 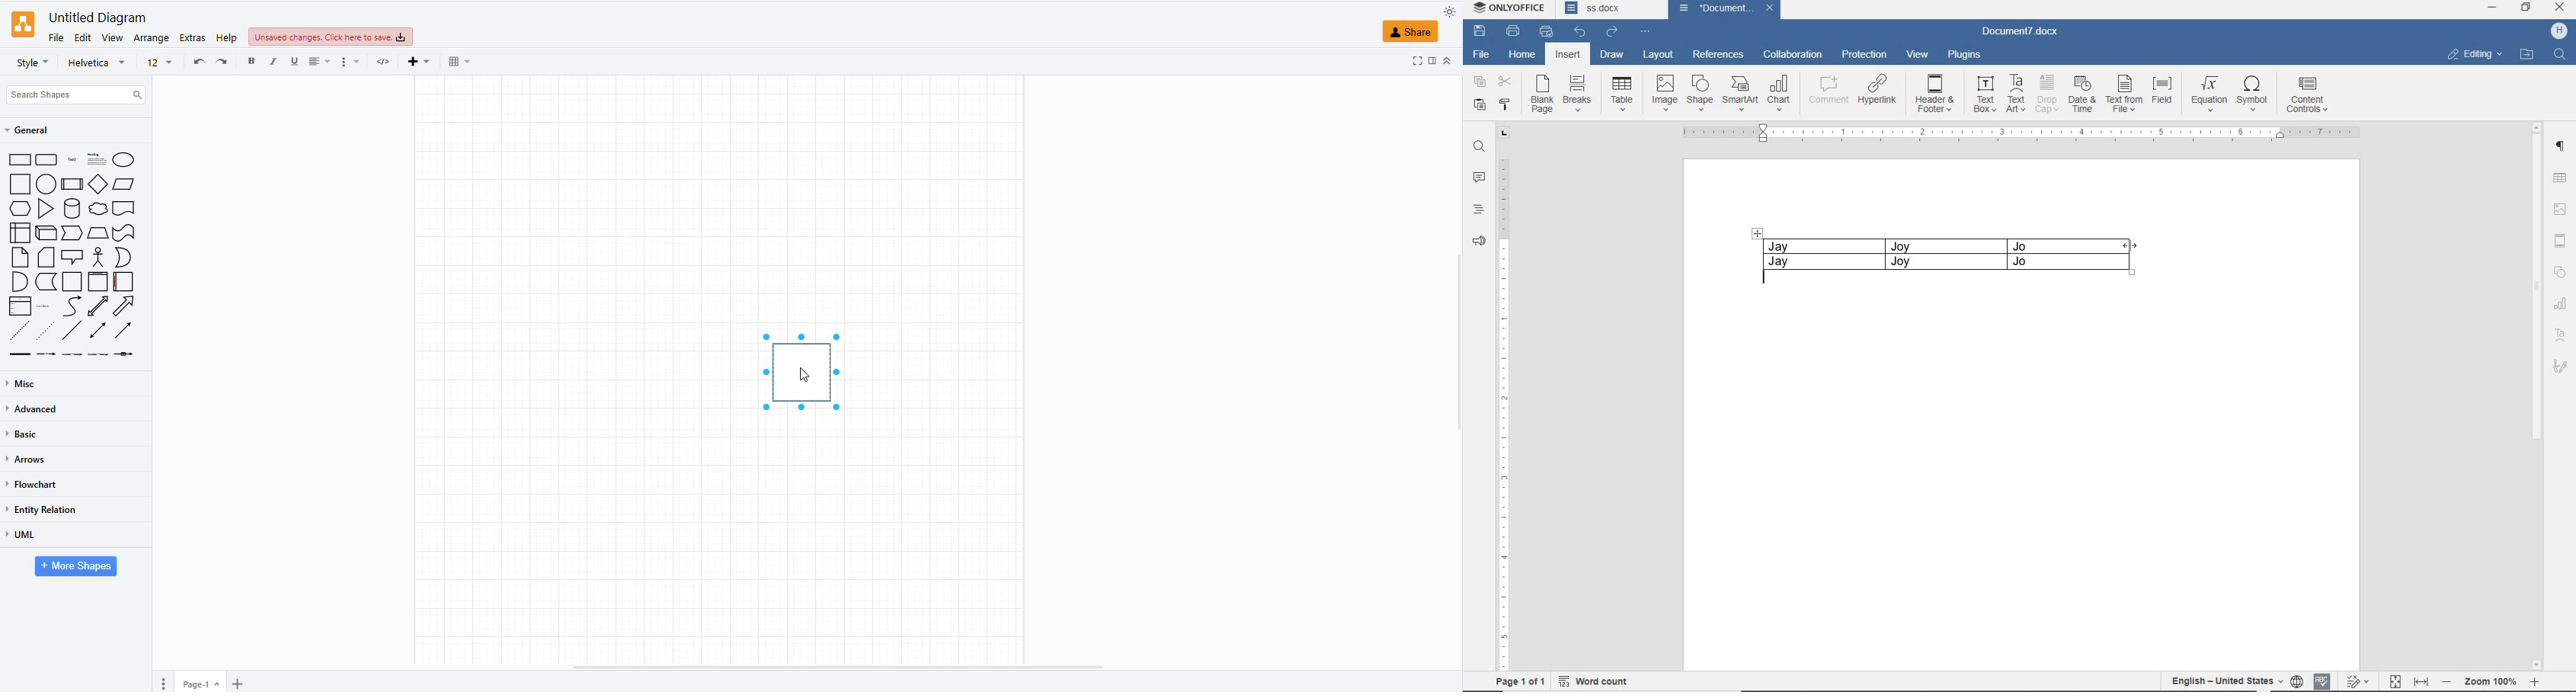 What do you see at coordinates (1478, 211) in the screenshot?
I see `HEADINGS` at bounding box center [1478, 211].